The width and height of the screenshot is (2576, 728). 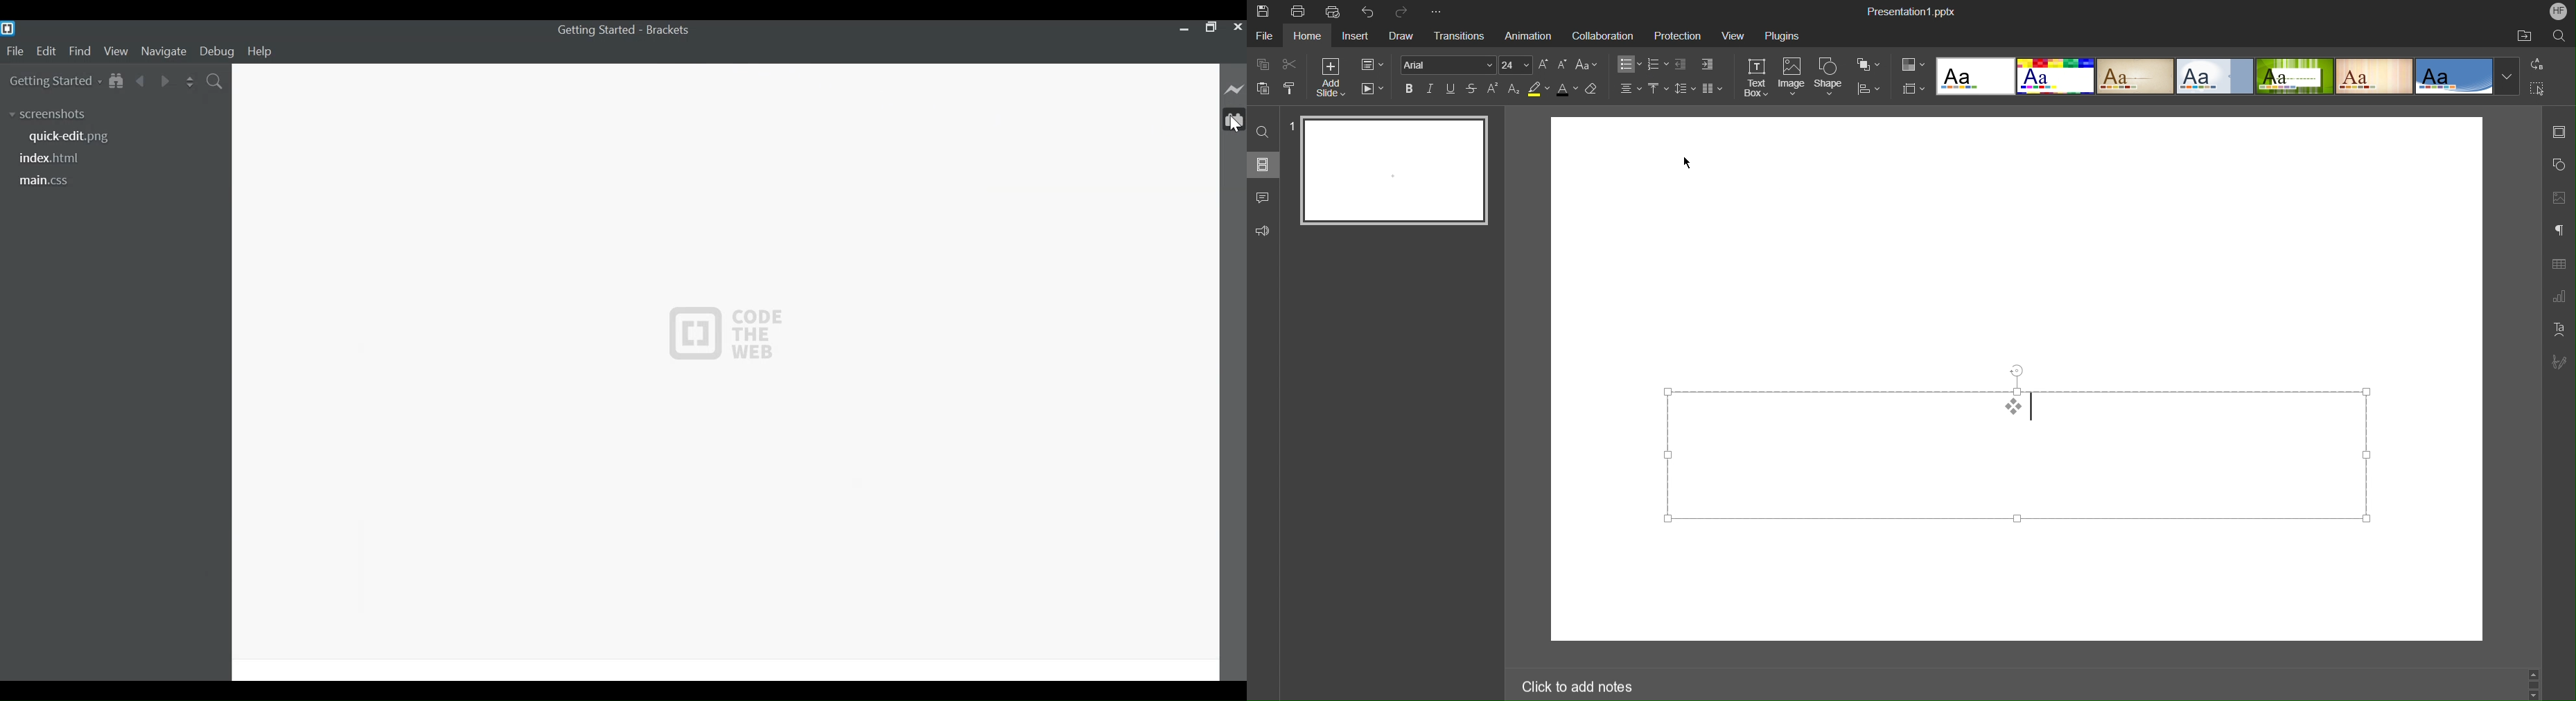 What do you see at coordinates (51, 157) in the screenshot?
I see `index.html` at bounding box center [51, 157].